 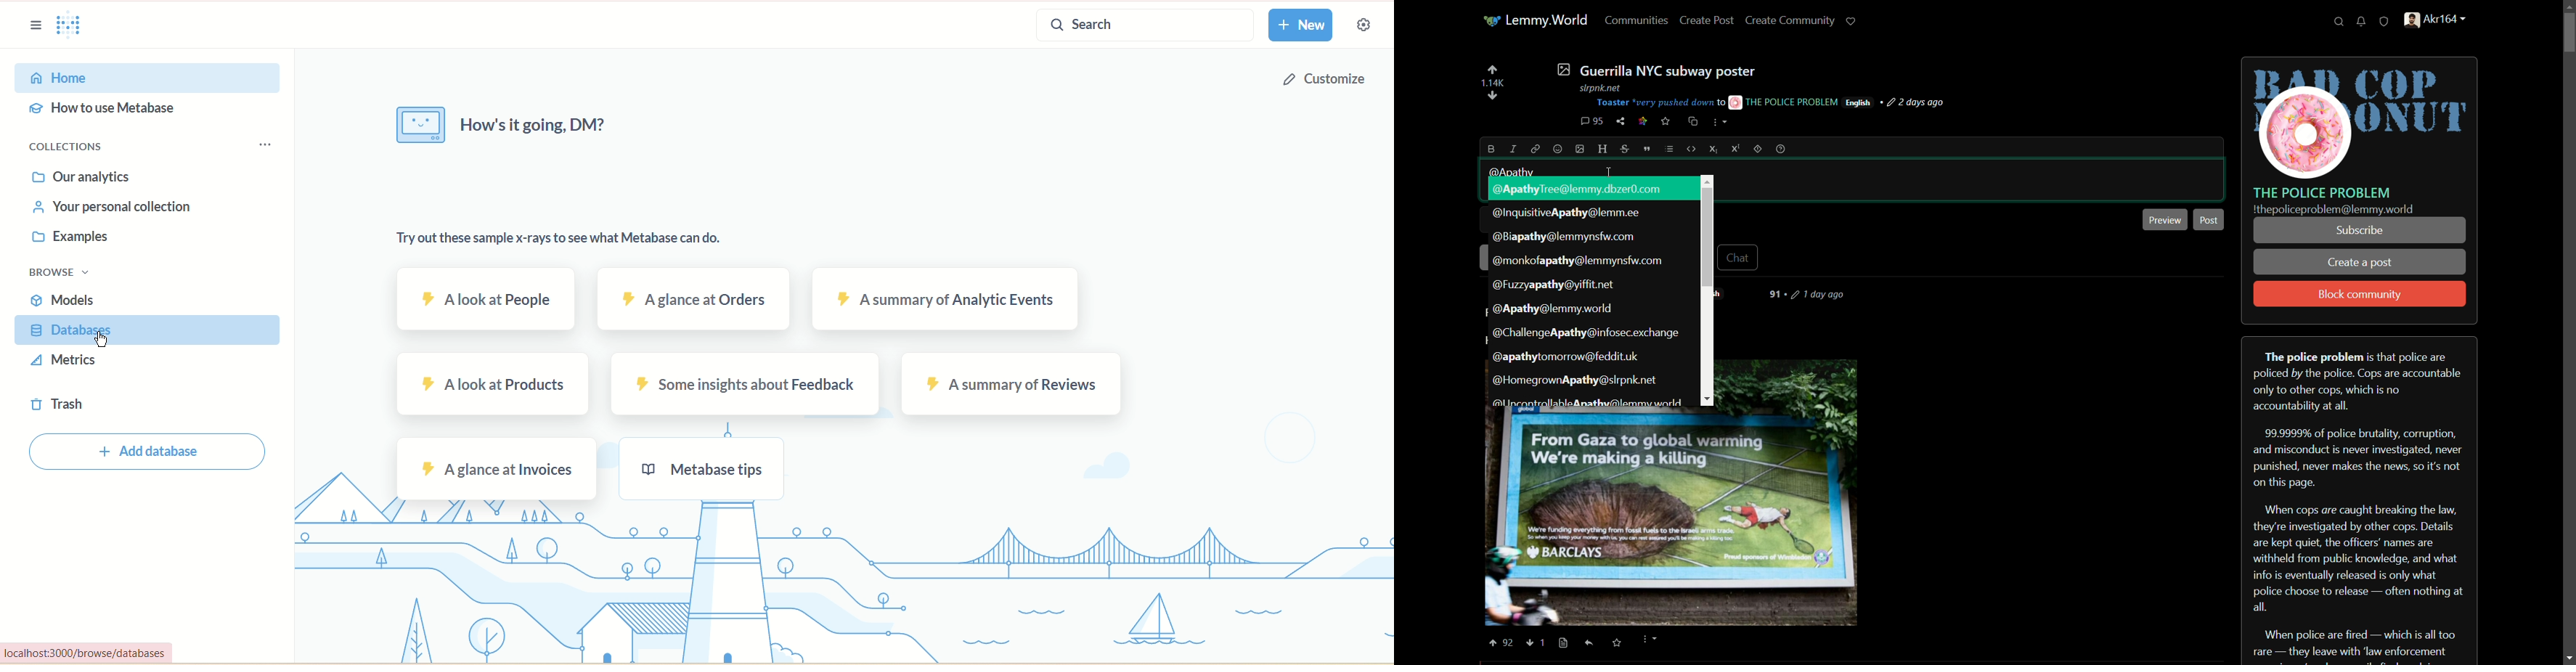 What do you see at coordinates (1621, 121) in the screenshot?
I see `share` at bounding box center [1621, 121].